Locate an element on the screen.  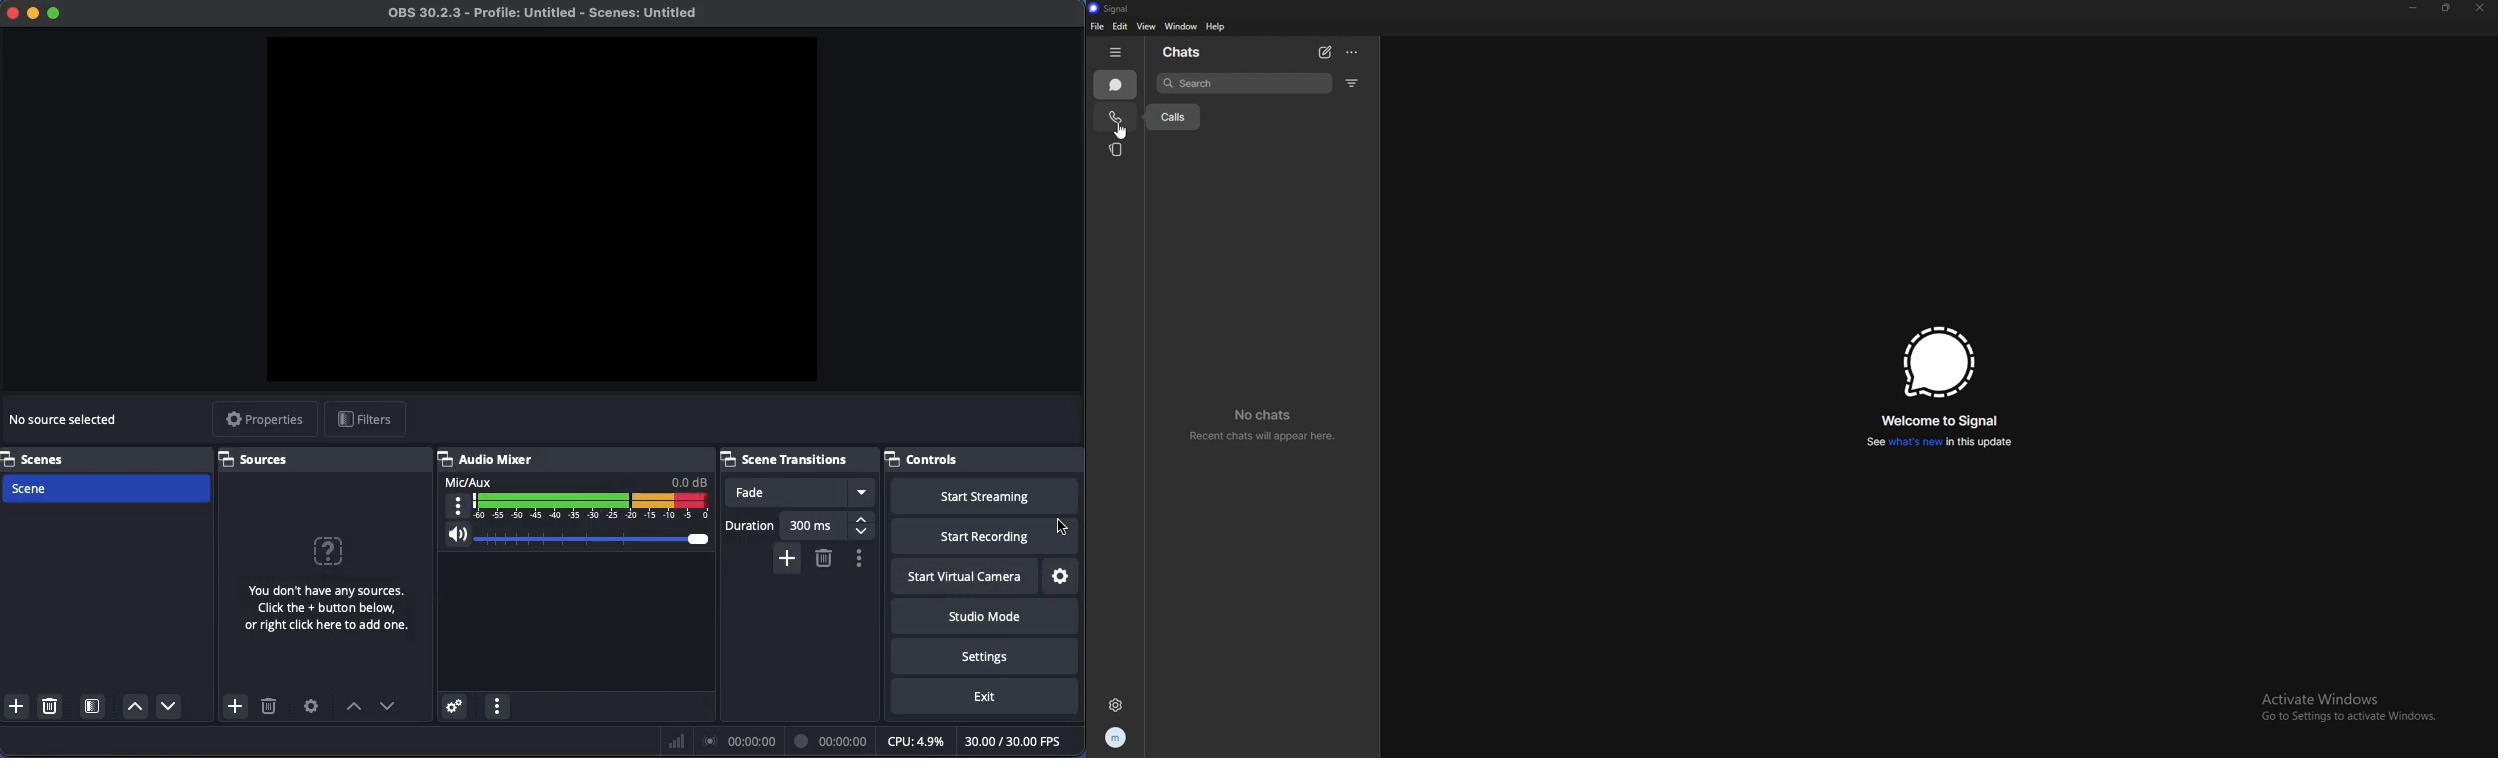
Settings is located at coordinates (312, 706).